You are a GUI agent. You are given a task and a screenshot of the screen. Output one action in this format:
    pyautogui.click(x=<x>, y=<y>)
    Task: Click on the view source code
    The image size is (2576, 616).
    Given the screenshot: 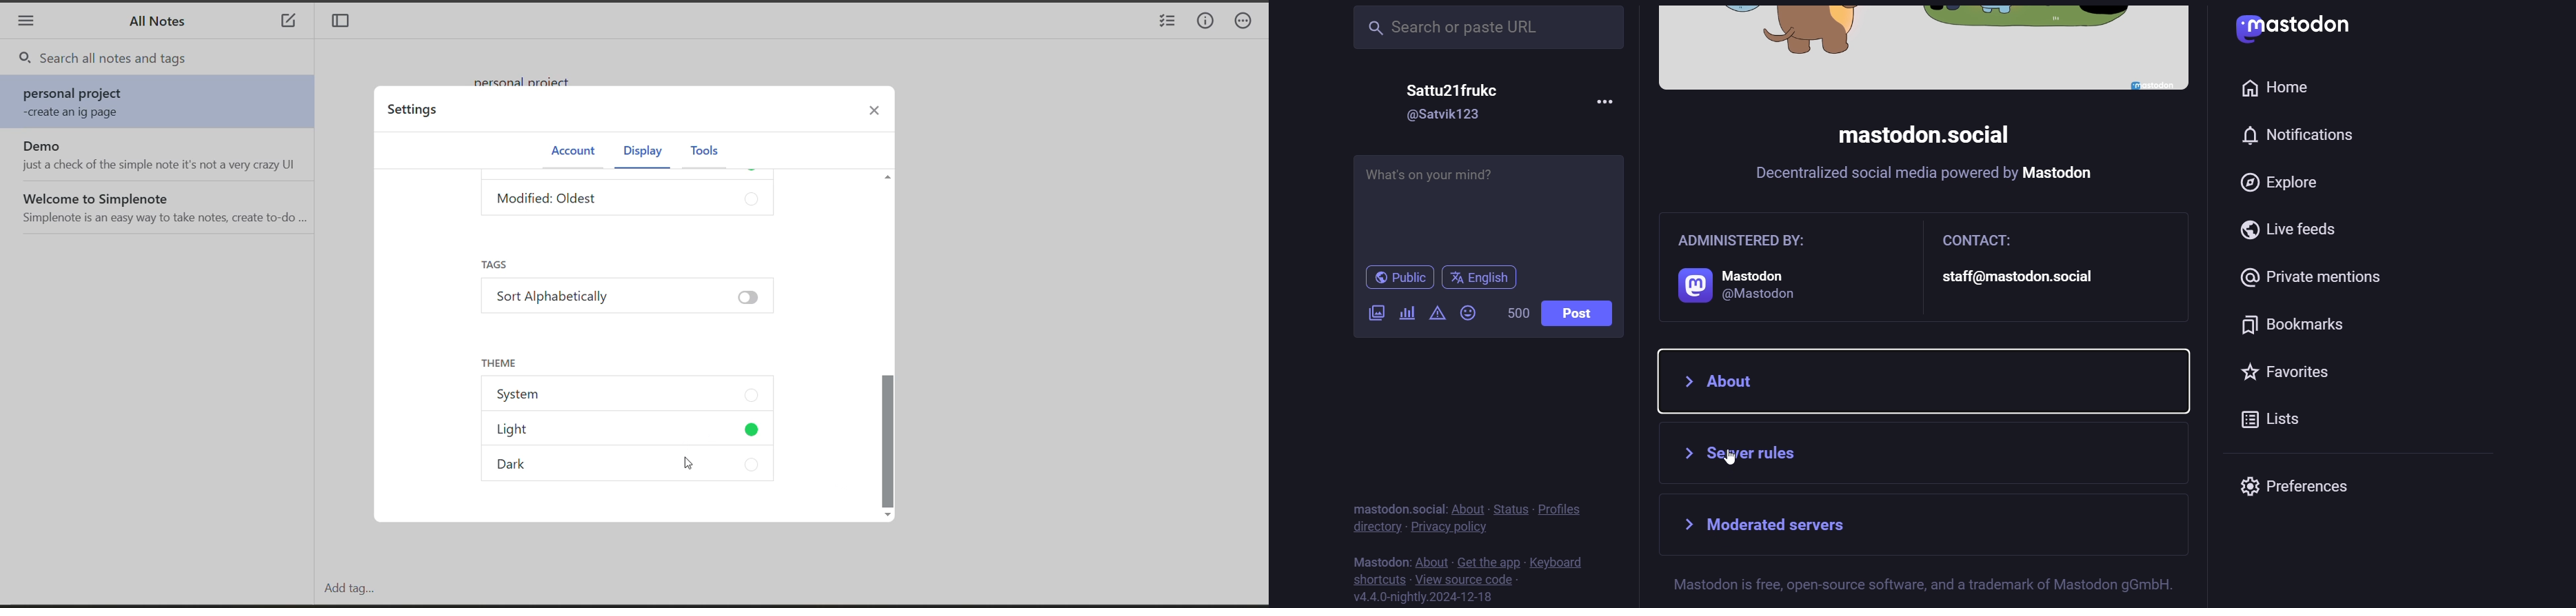 What is the action you would take?
    pyautogui.click(x=1464, y=579)
    